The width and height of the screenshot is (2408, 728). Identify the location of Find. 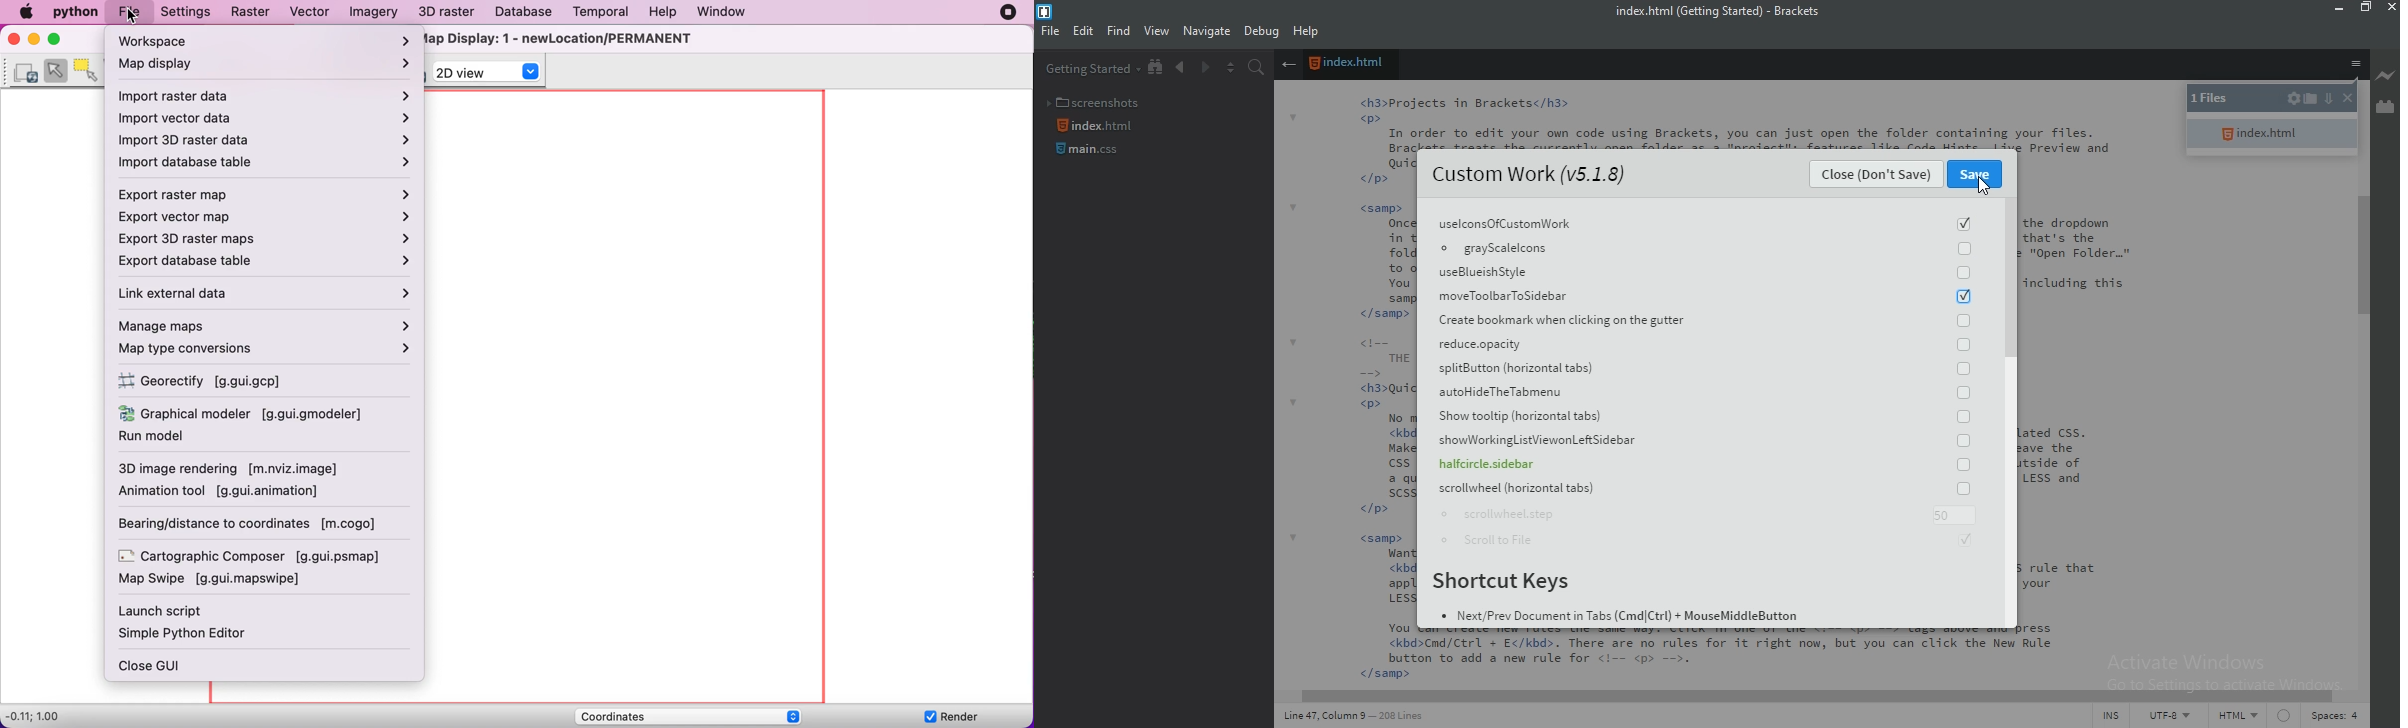
(1118, 33).